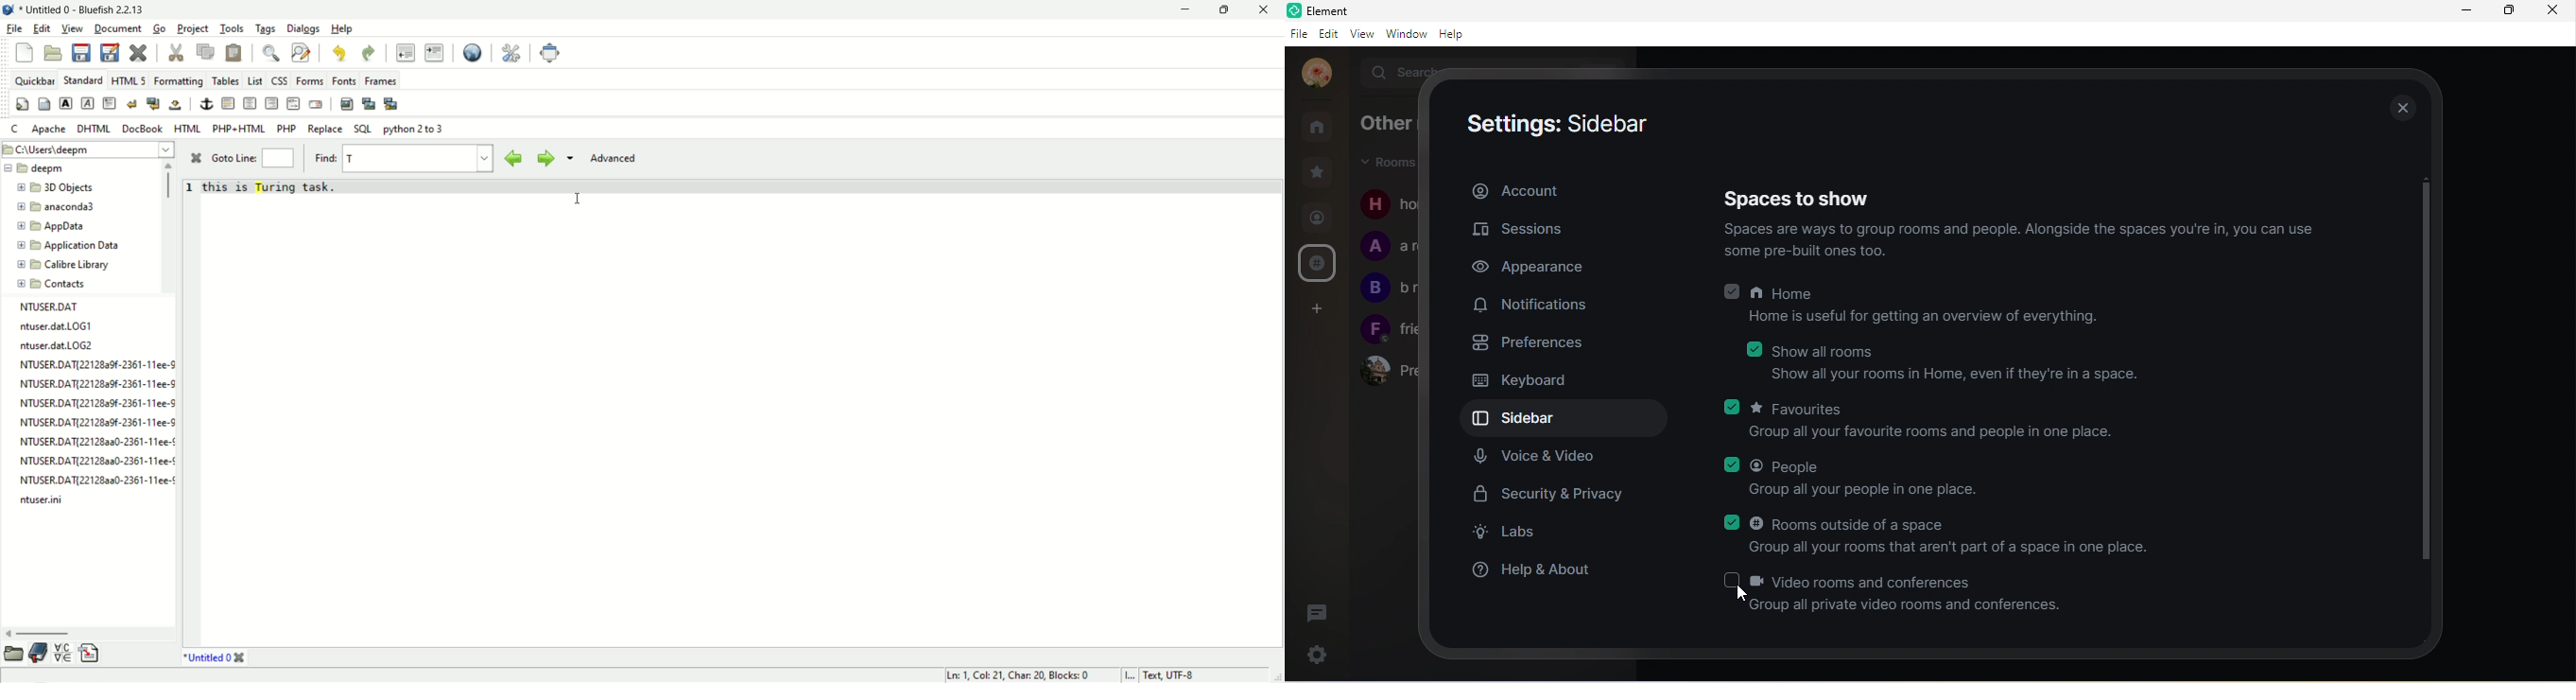  Describe the element at coordinates (1538, 572) in the screenshot. I see `help about` at that location.